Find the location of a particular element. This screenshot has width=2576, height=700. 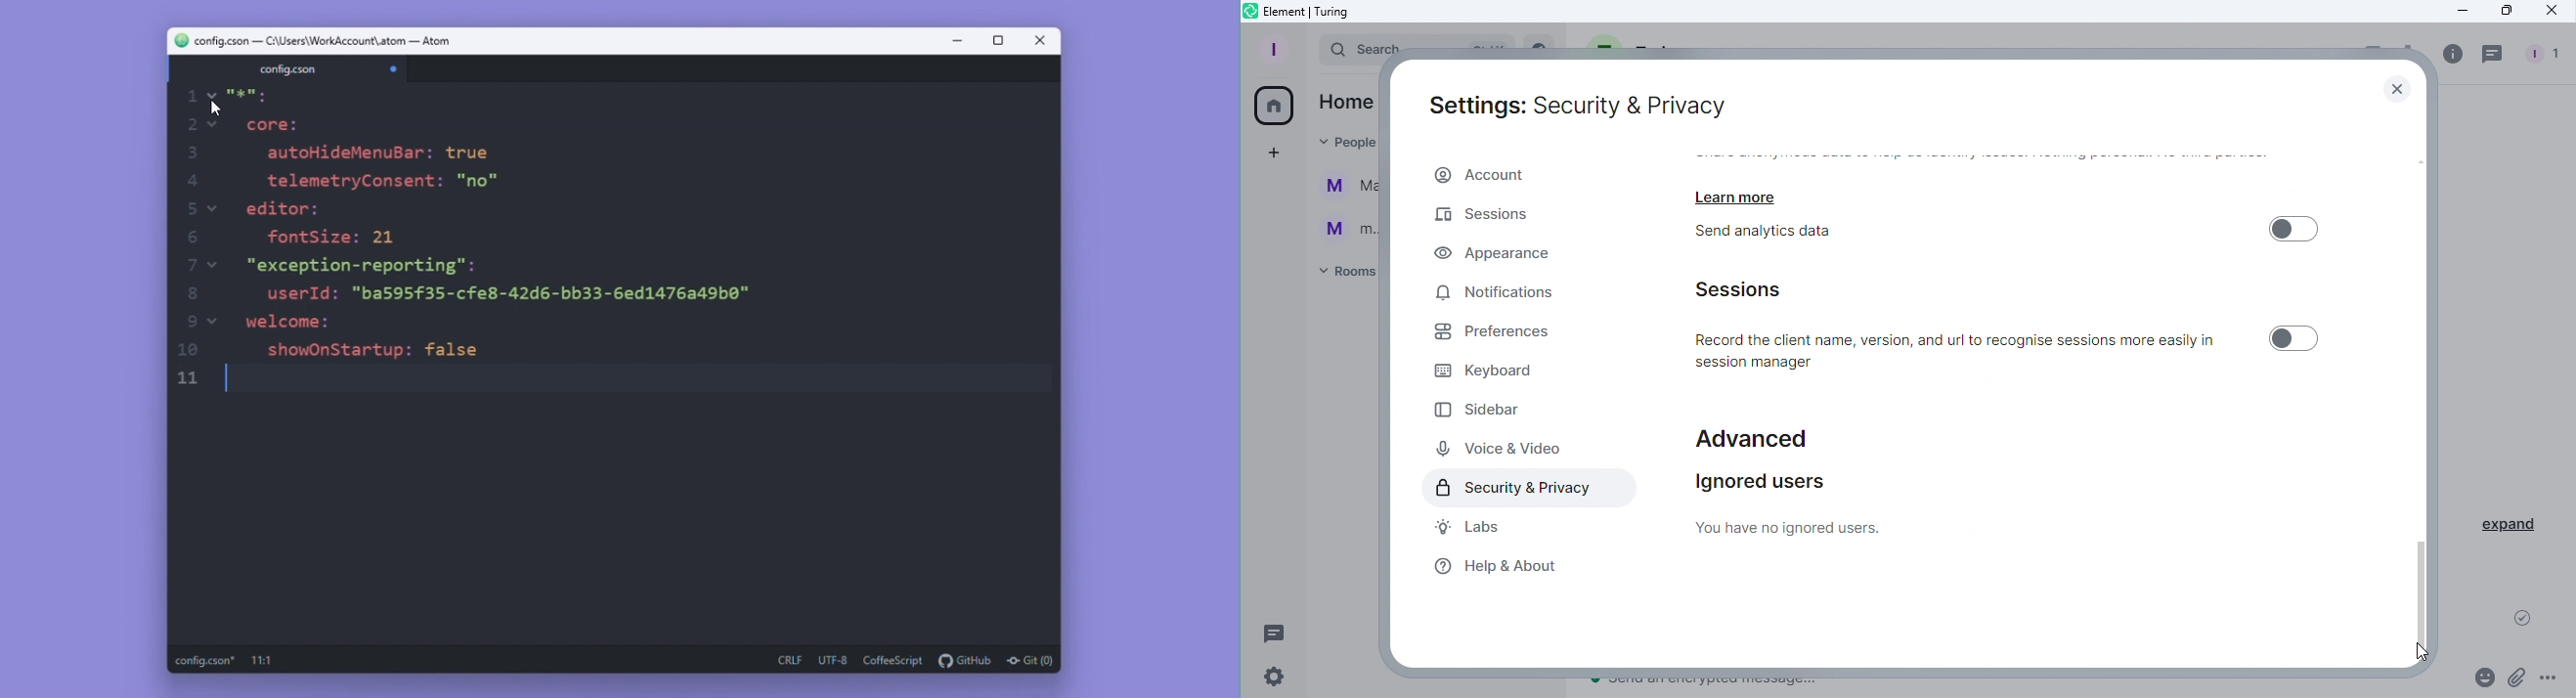

info is located at coordinates (2448, 54).